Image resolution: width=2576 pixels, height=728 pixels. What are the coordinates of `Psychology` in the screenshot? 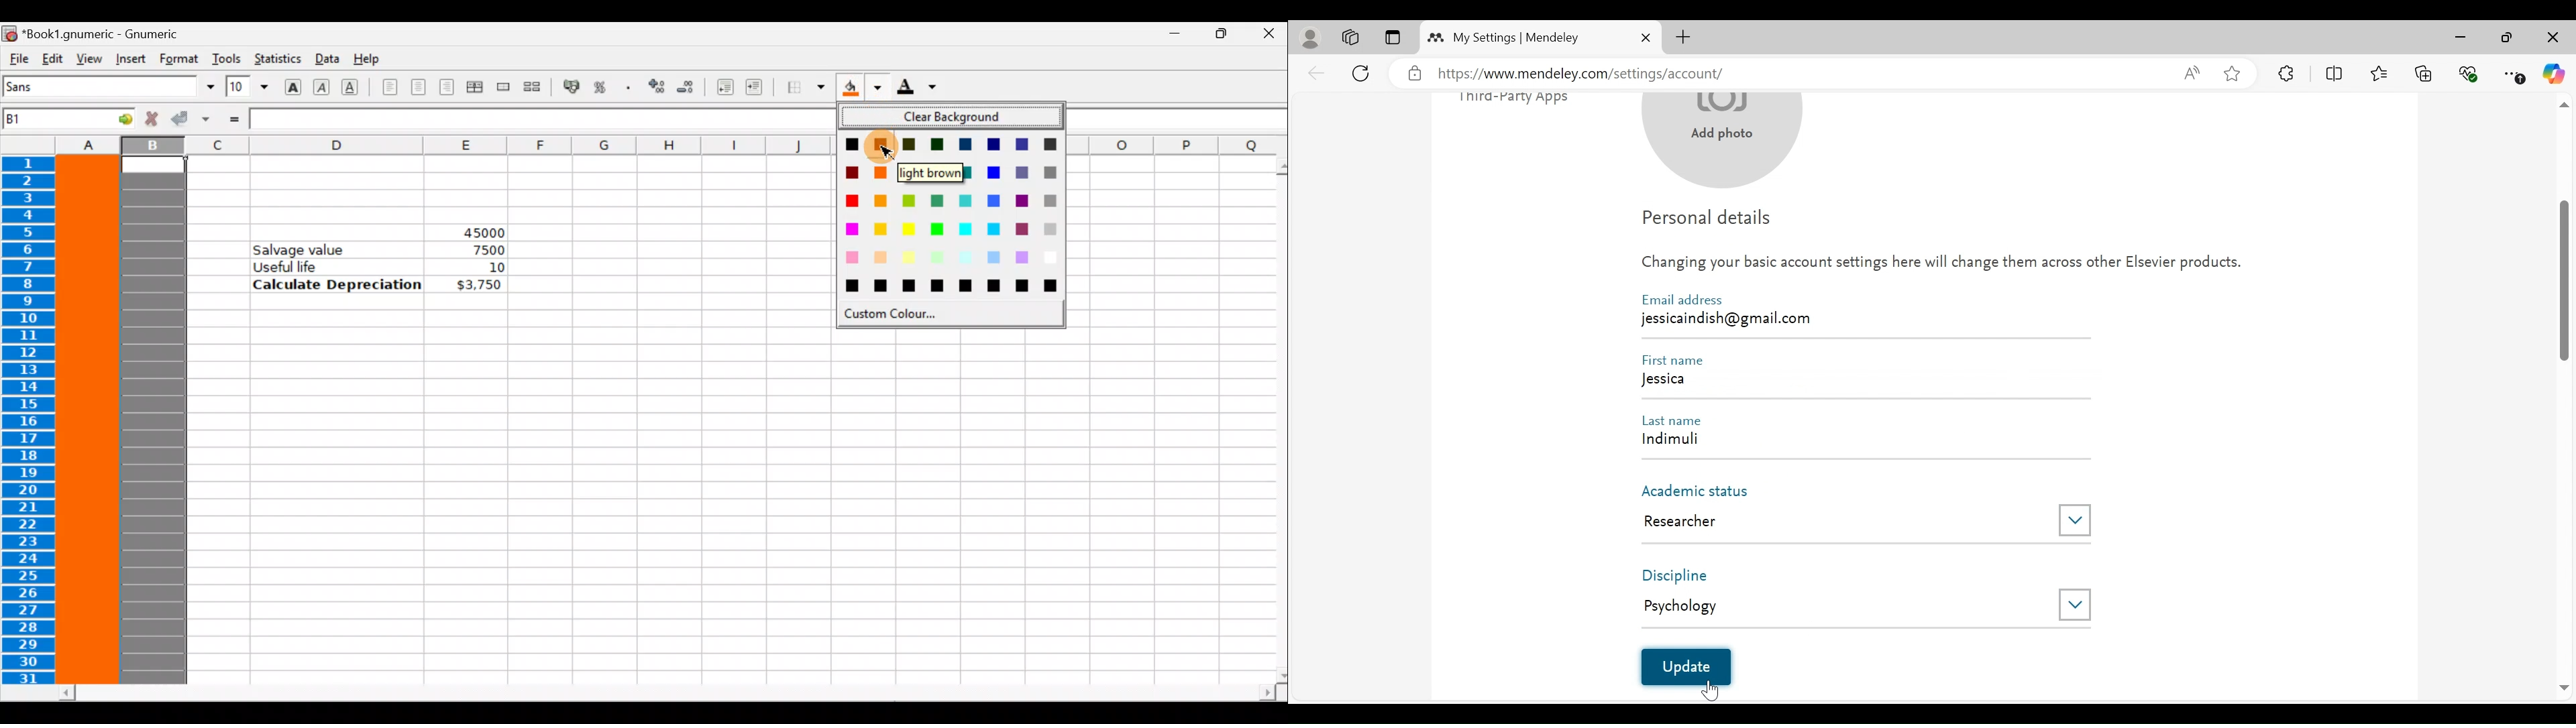 It's located at (1839, 605).